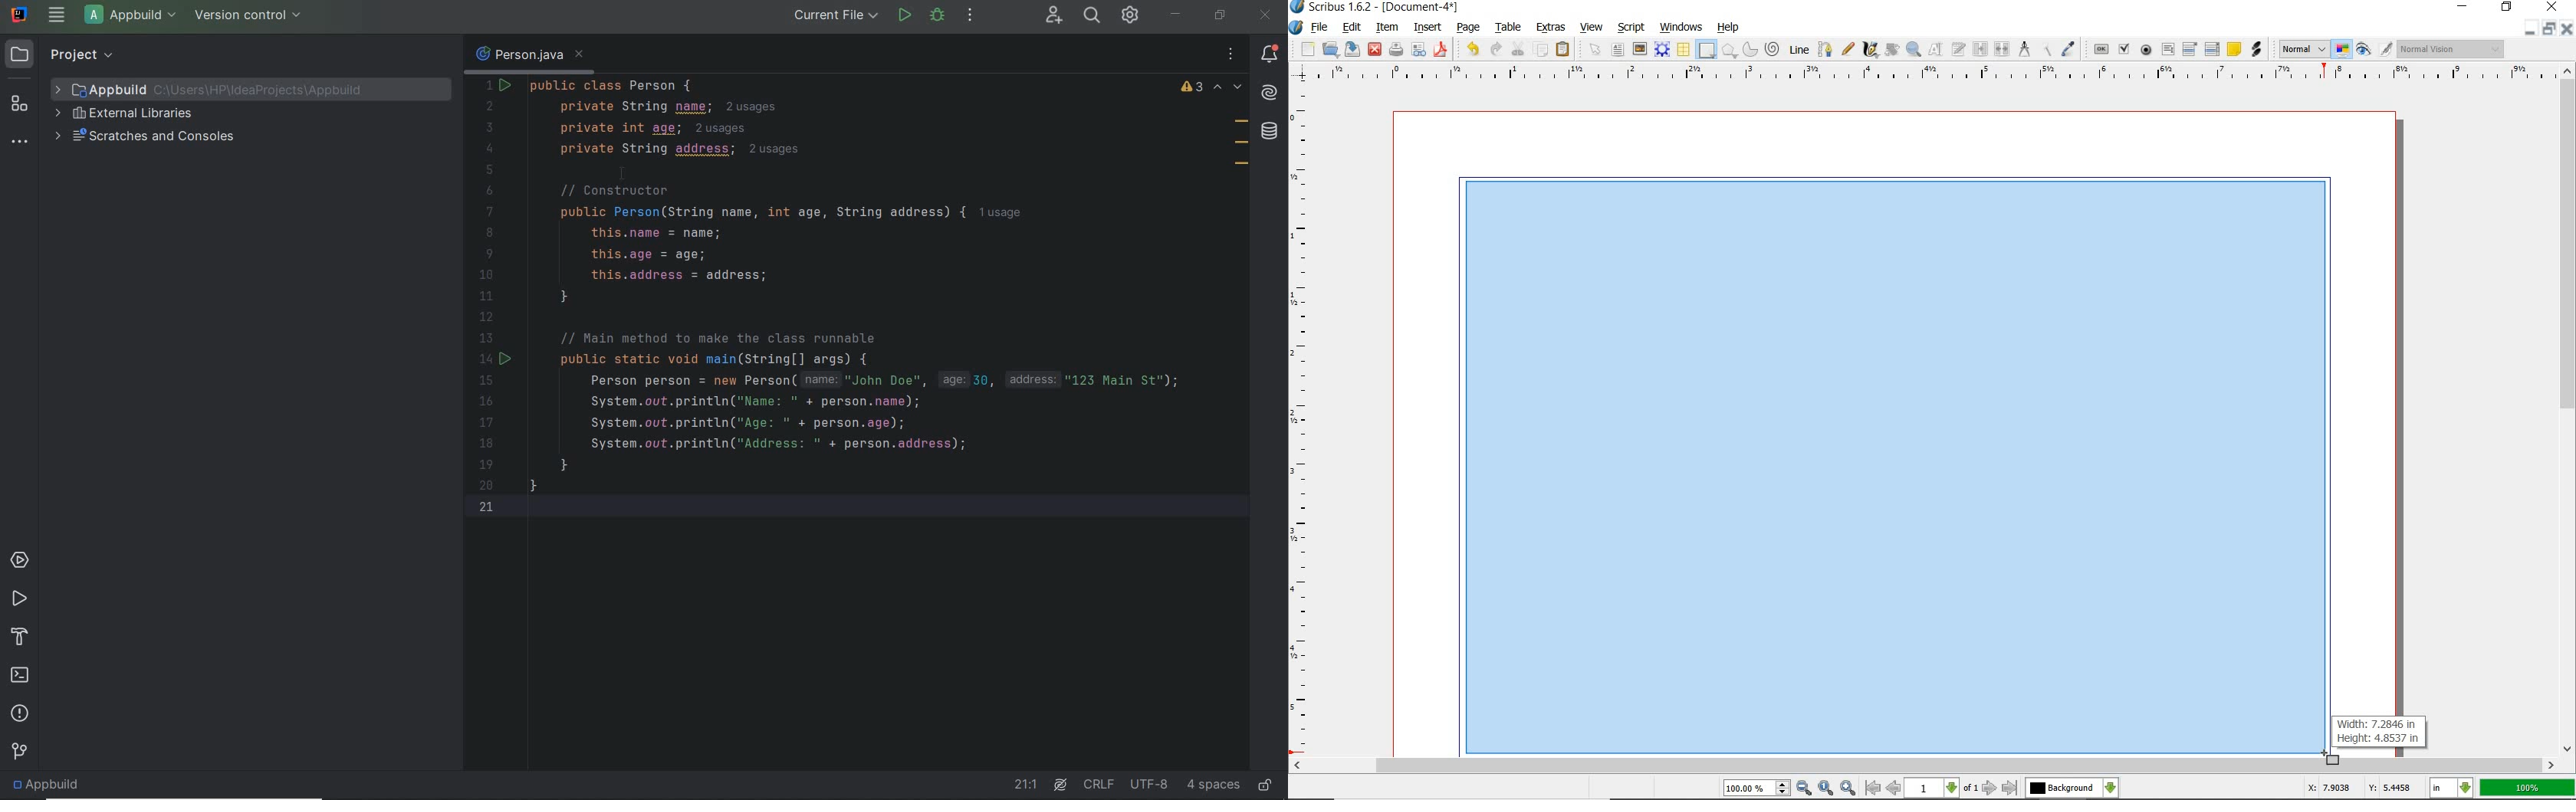  Describe the element at coordinates (2463, 7) in the screenshot. I see `minimize` at that location.